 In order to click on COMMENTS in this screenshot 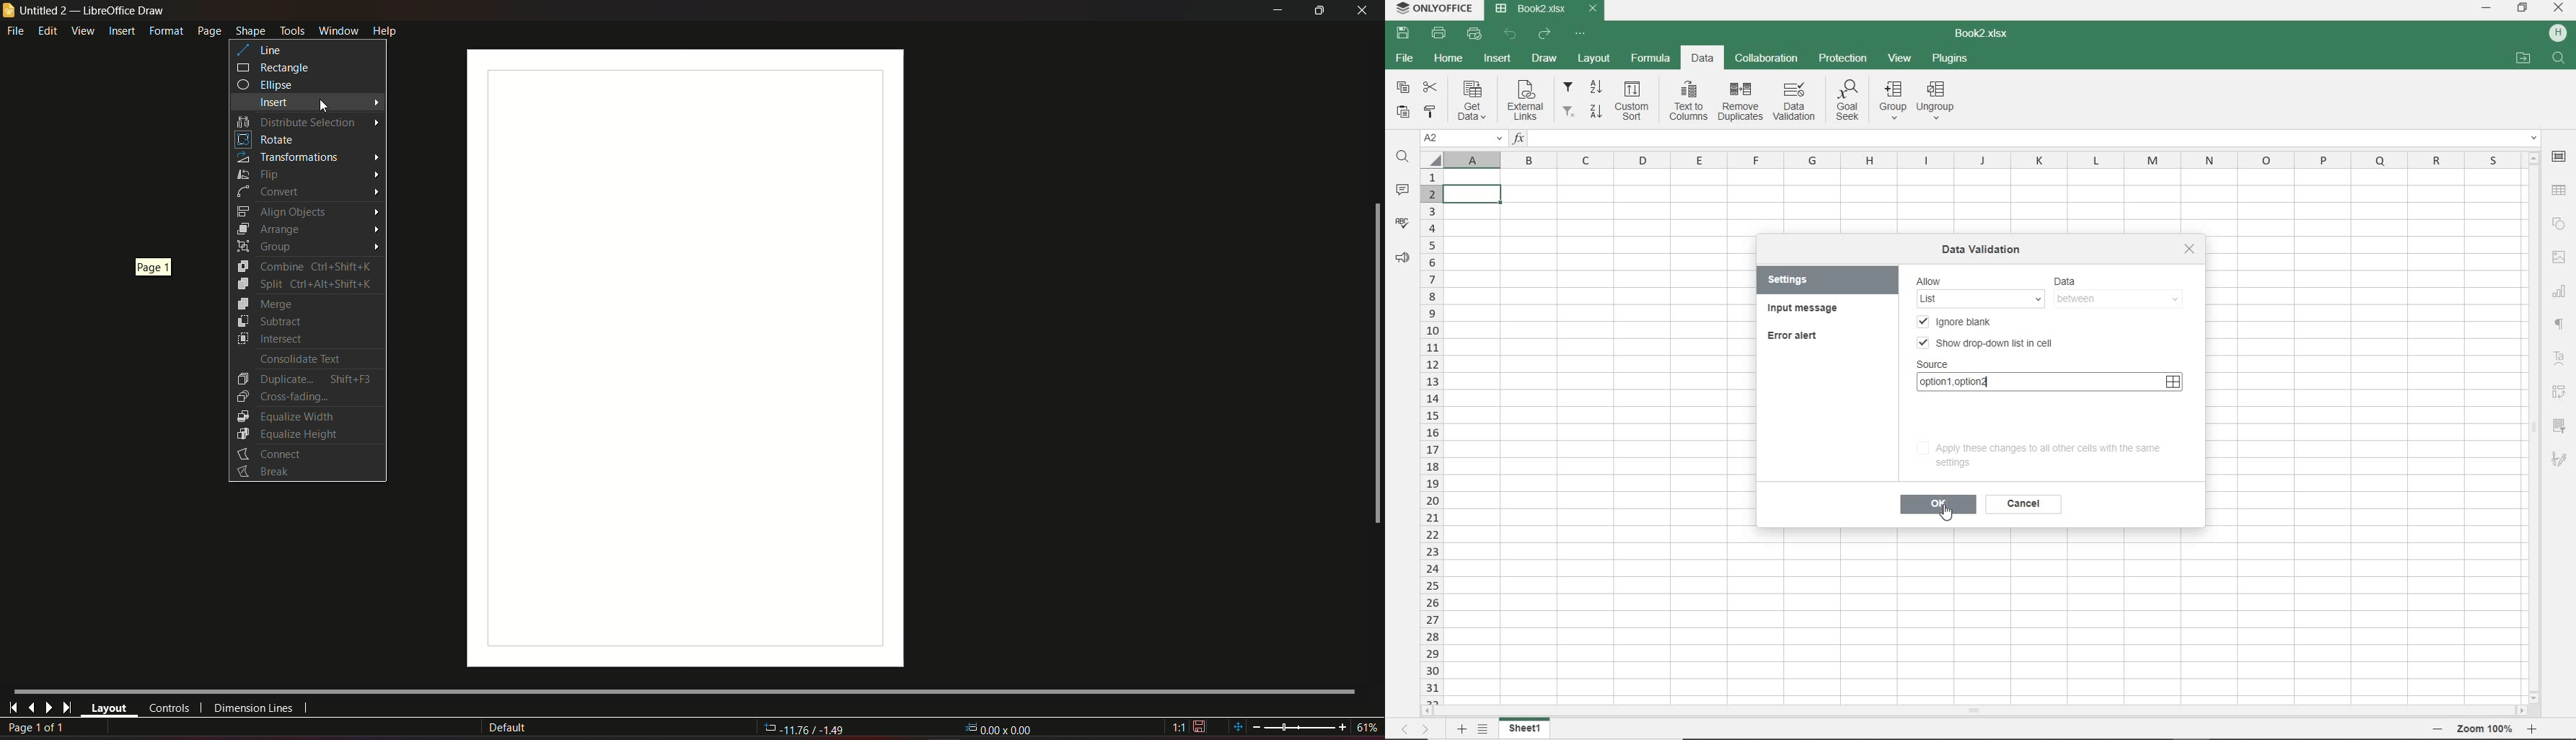, I will do `click(1401, 191)`.